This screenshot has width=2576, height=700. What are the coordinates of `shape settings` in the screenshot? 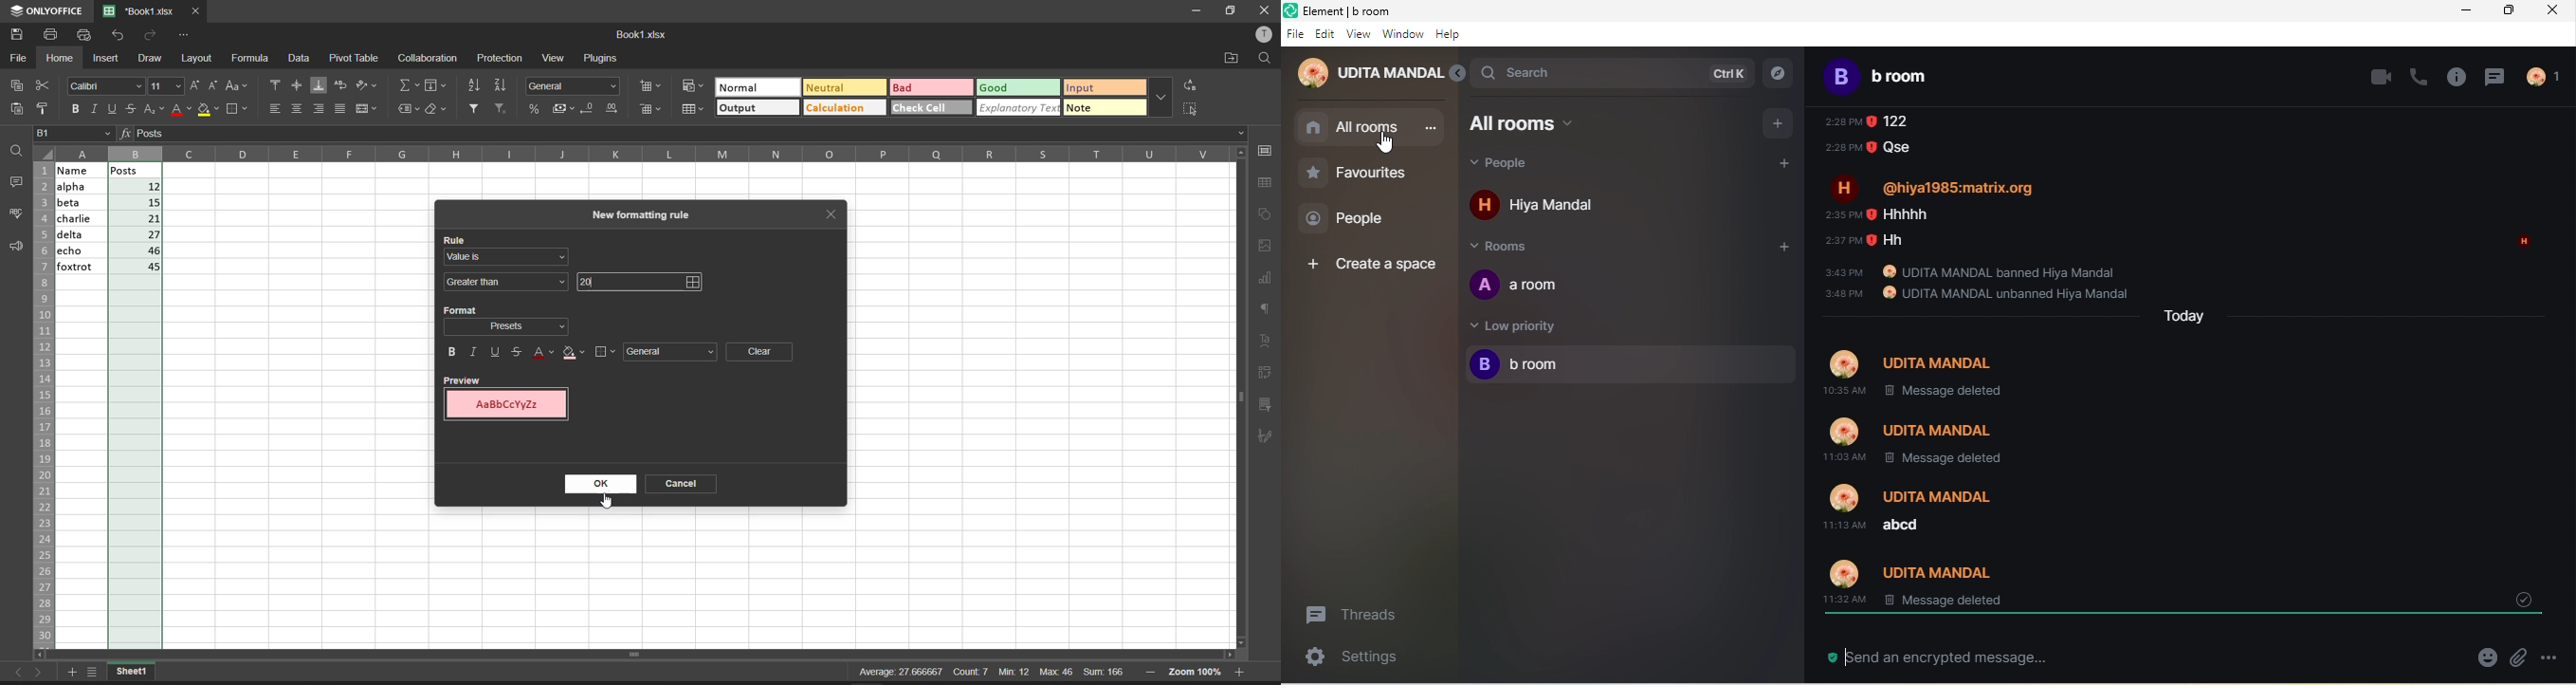 It's located at (1270, 213).